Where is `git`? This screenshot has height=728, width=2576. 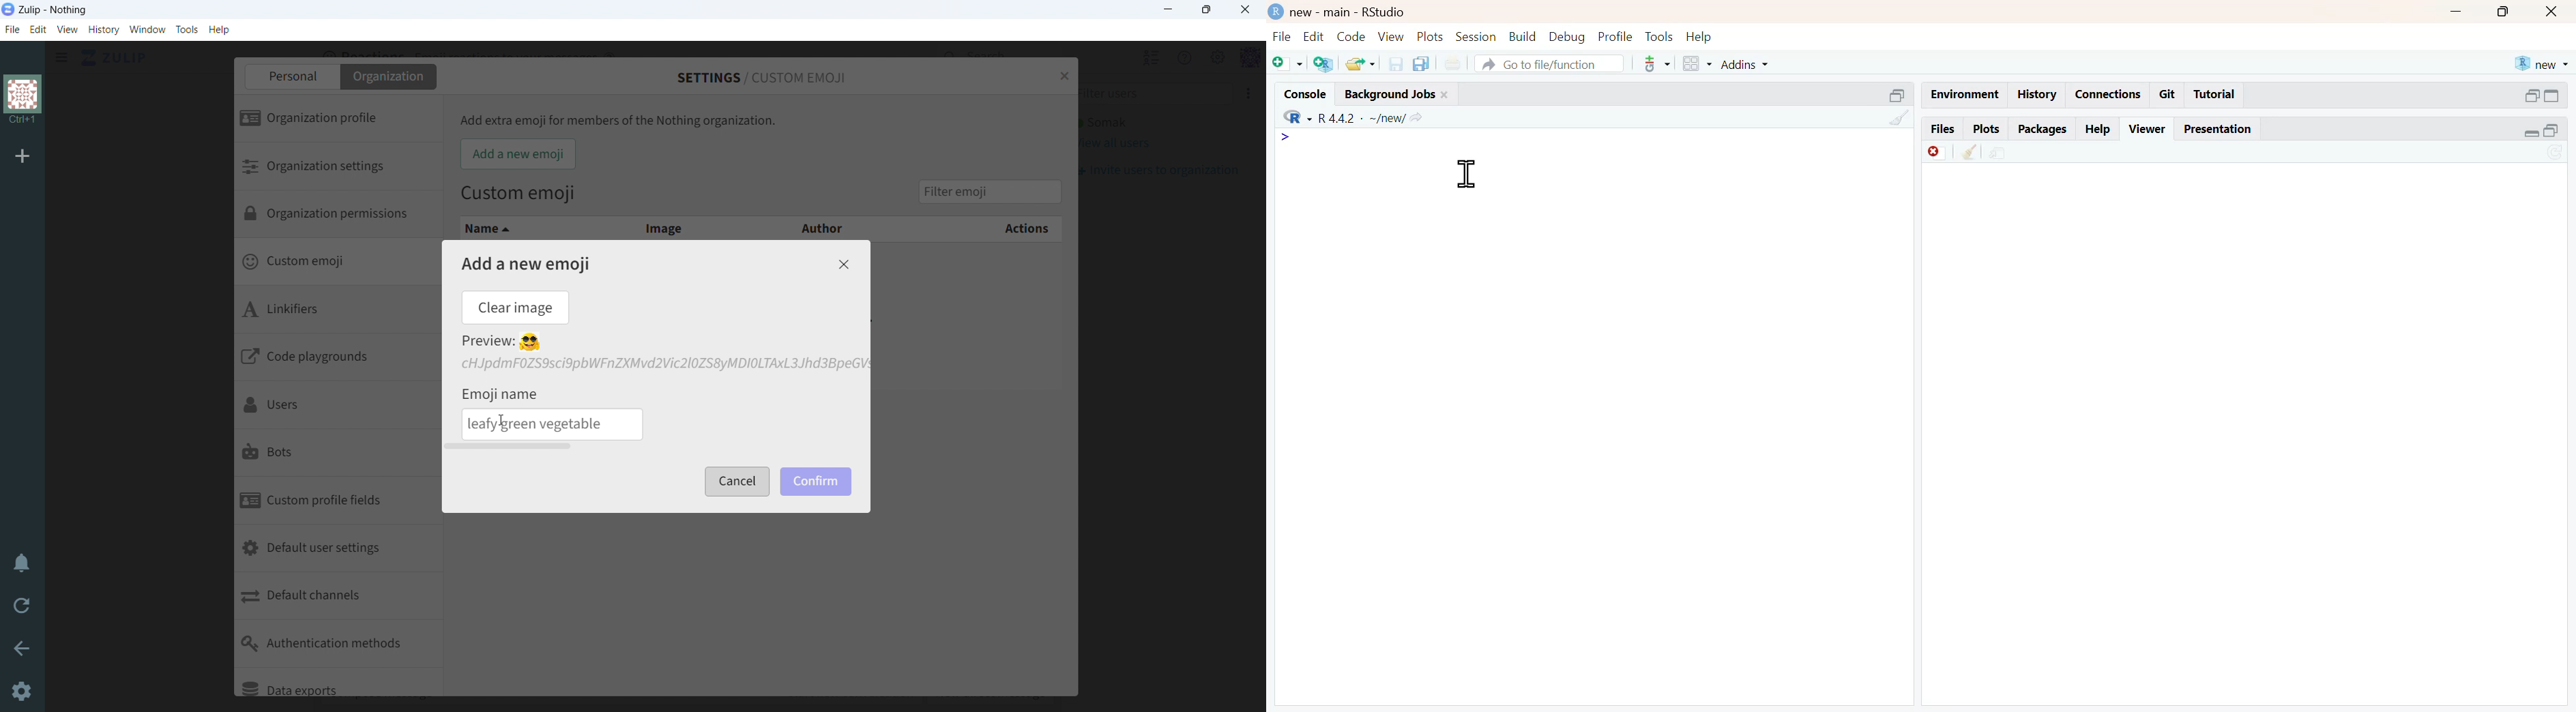 git is located at coordinates (2168, 93).